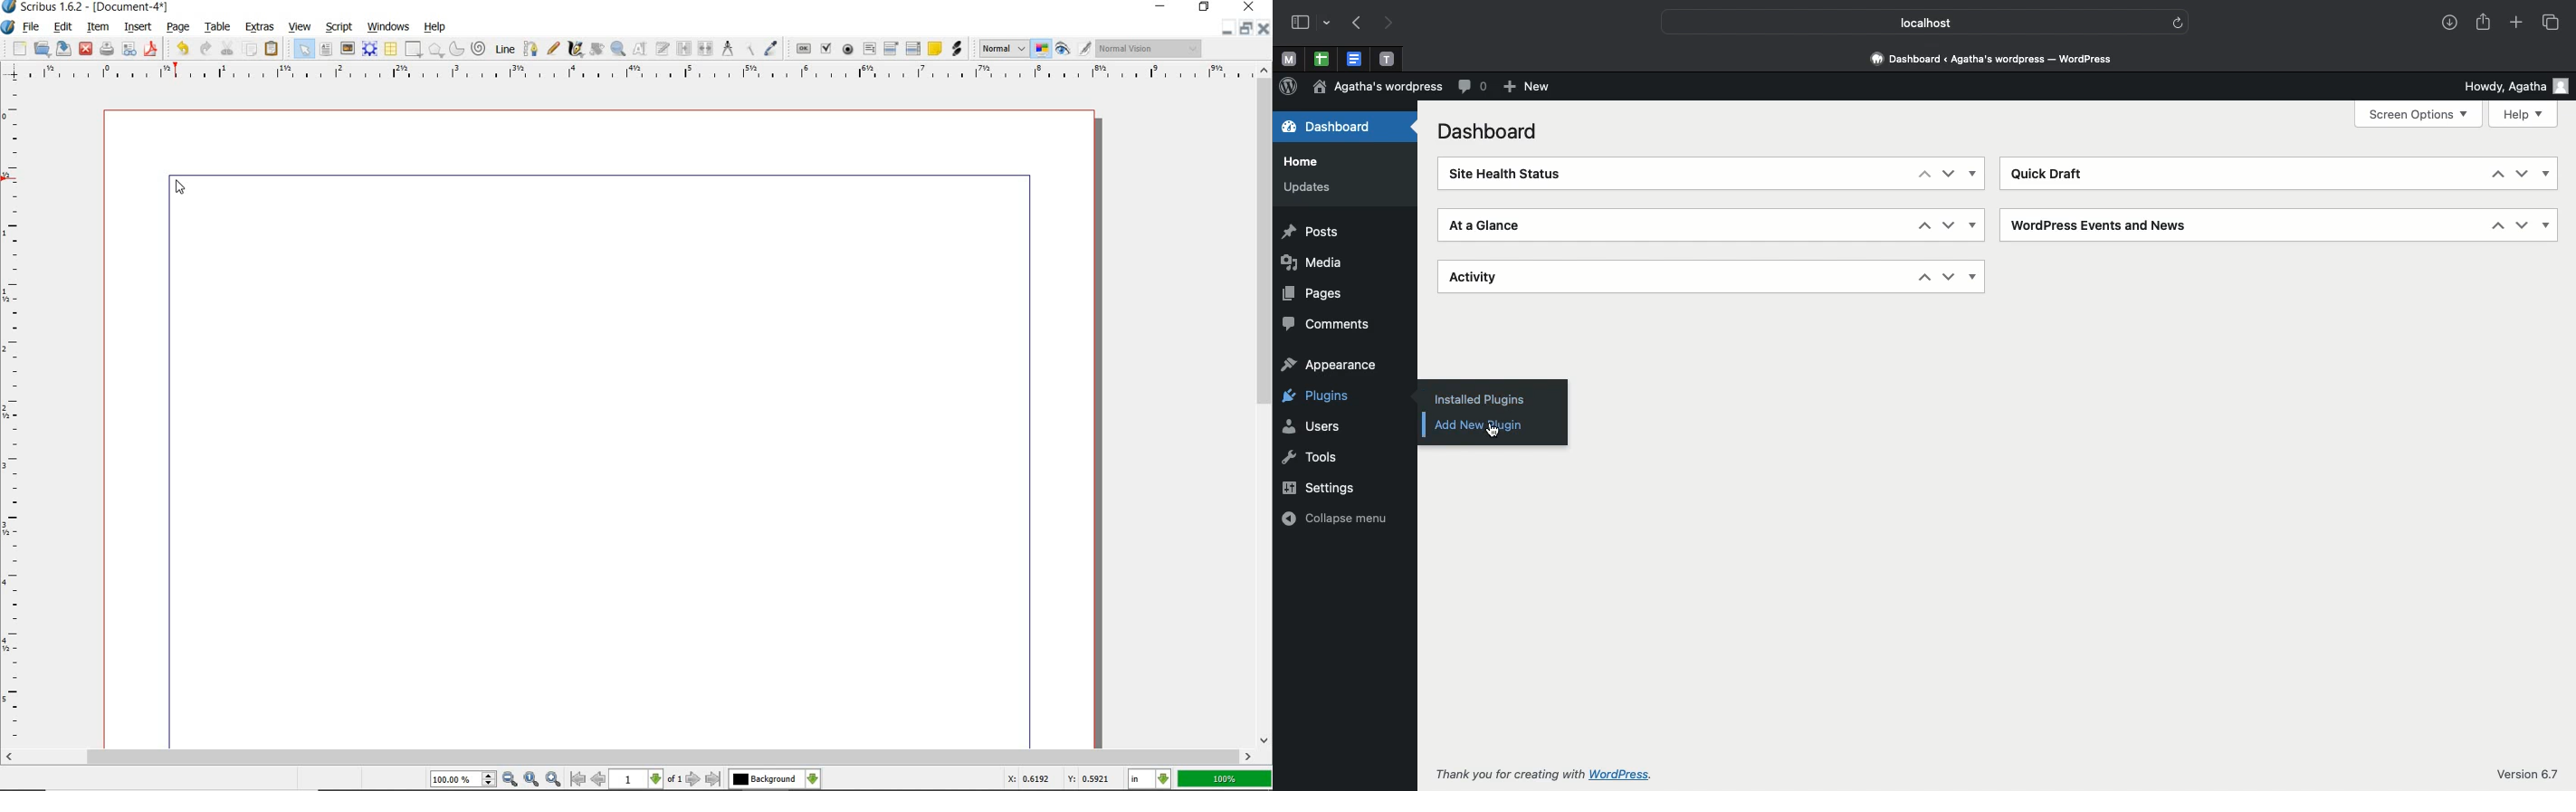  I want to click on close, so click(1249, 8).